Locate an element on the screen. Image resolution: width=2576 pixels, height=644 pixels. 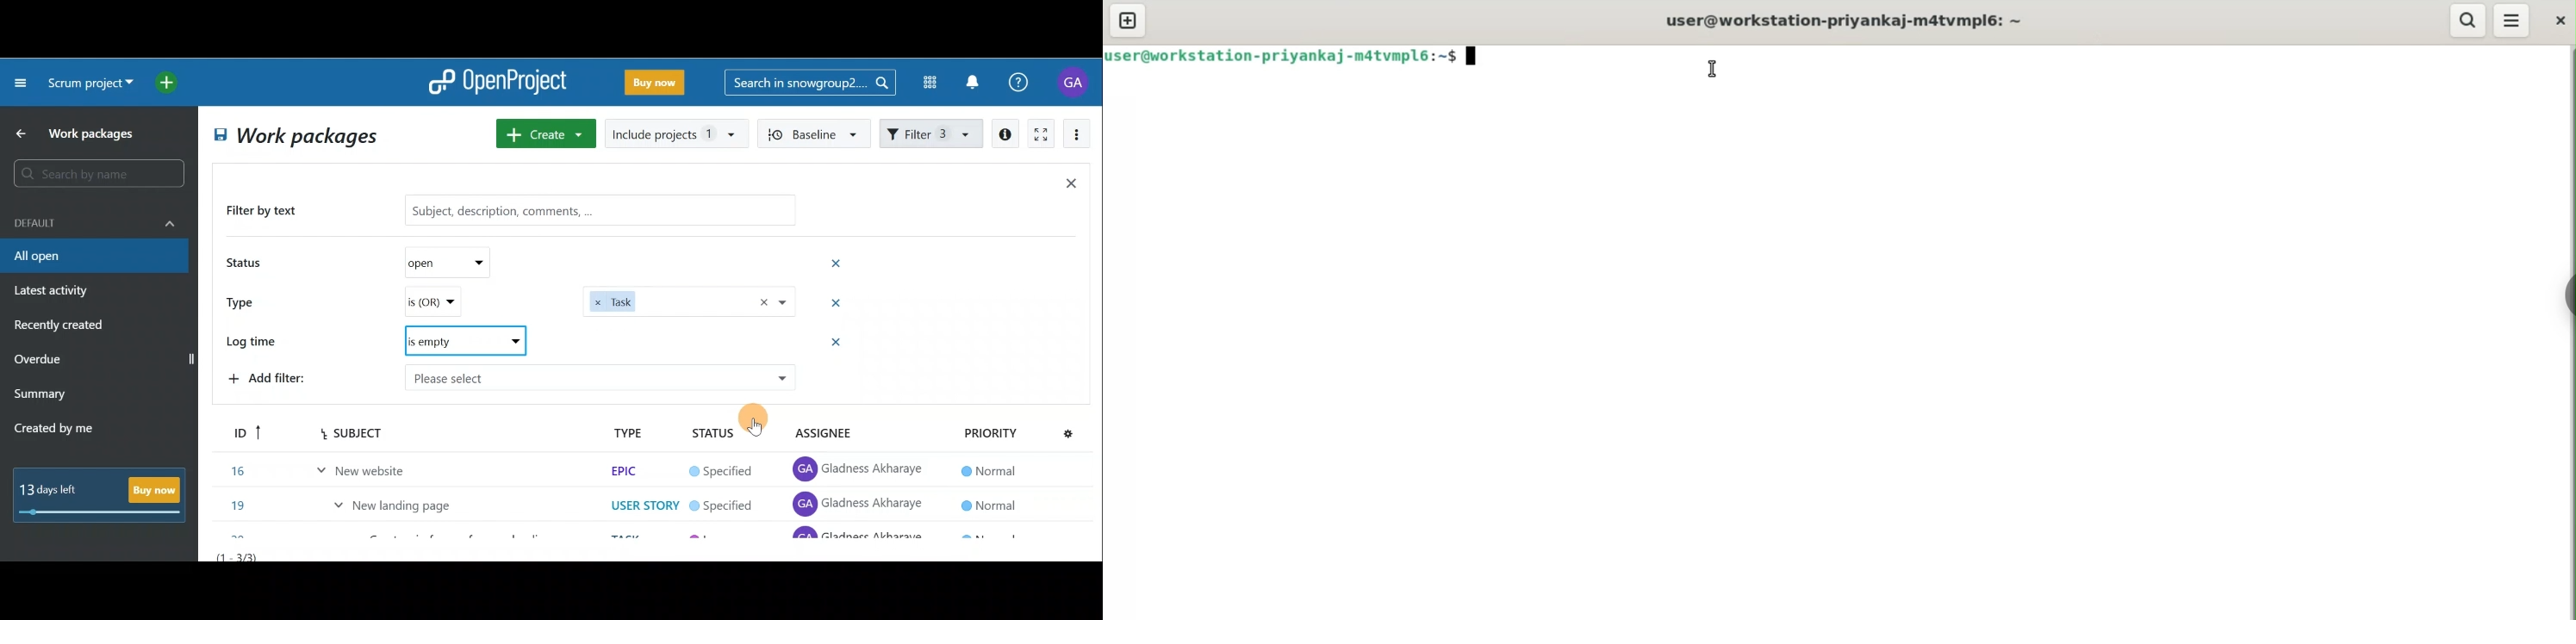
in progress is located at coordinates (727, 504).